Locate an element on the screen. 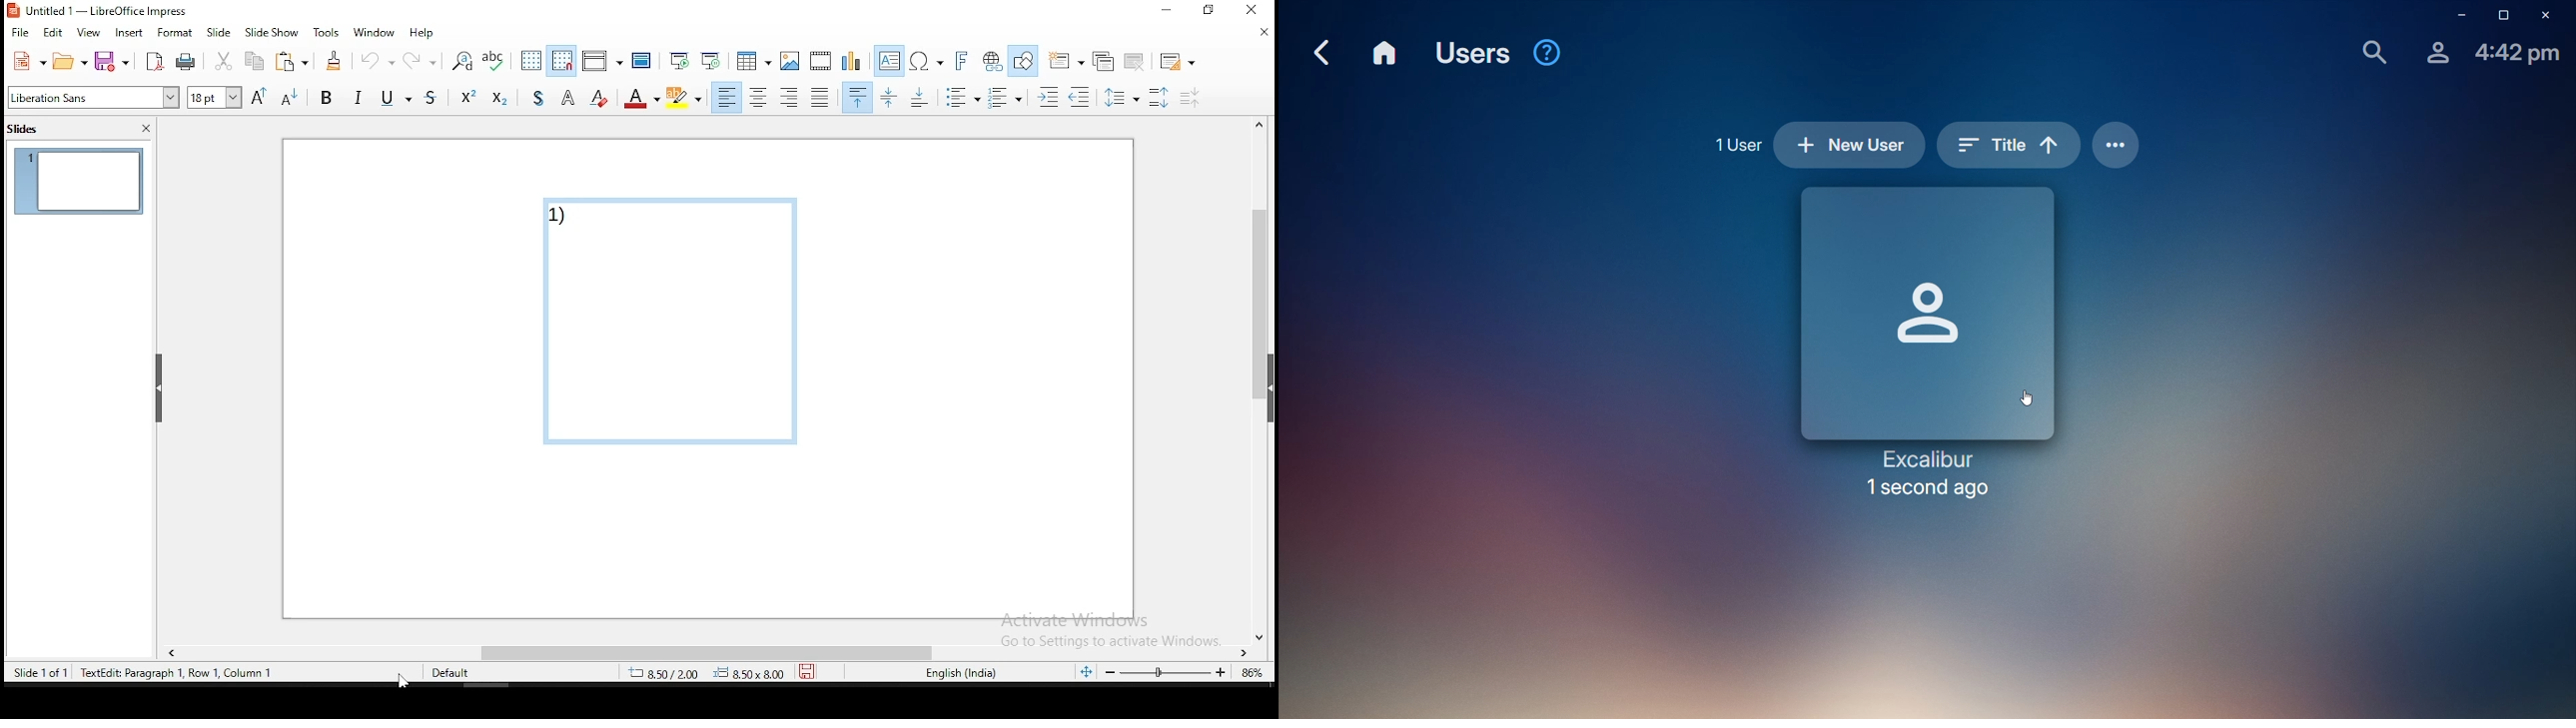 This screenshot has height=728, width=2576. mouse pointer is located at coordinates (1003, 102).